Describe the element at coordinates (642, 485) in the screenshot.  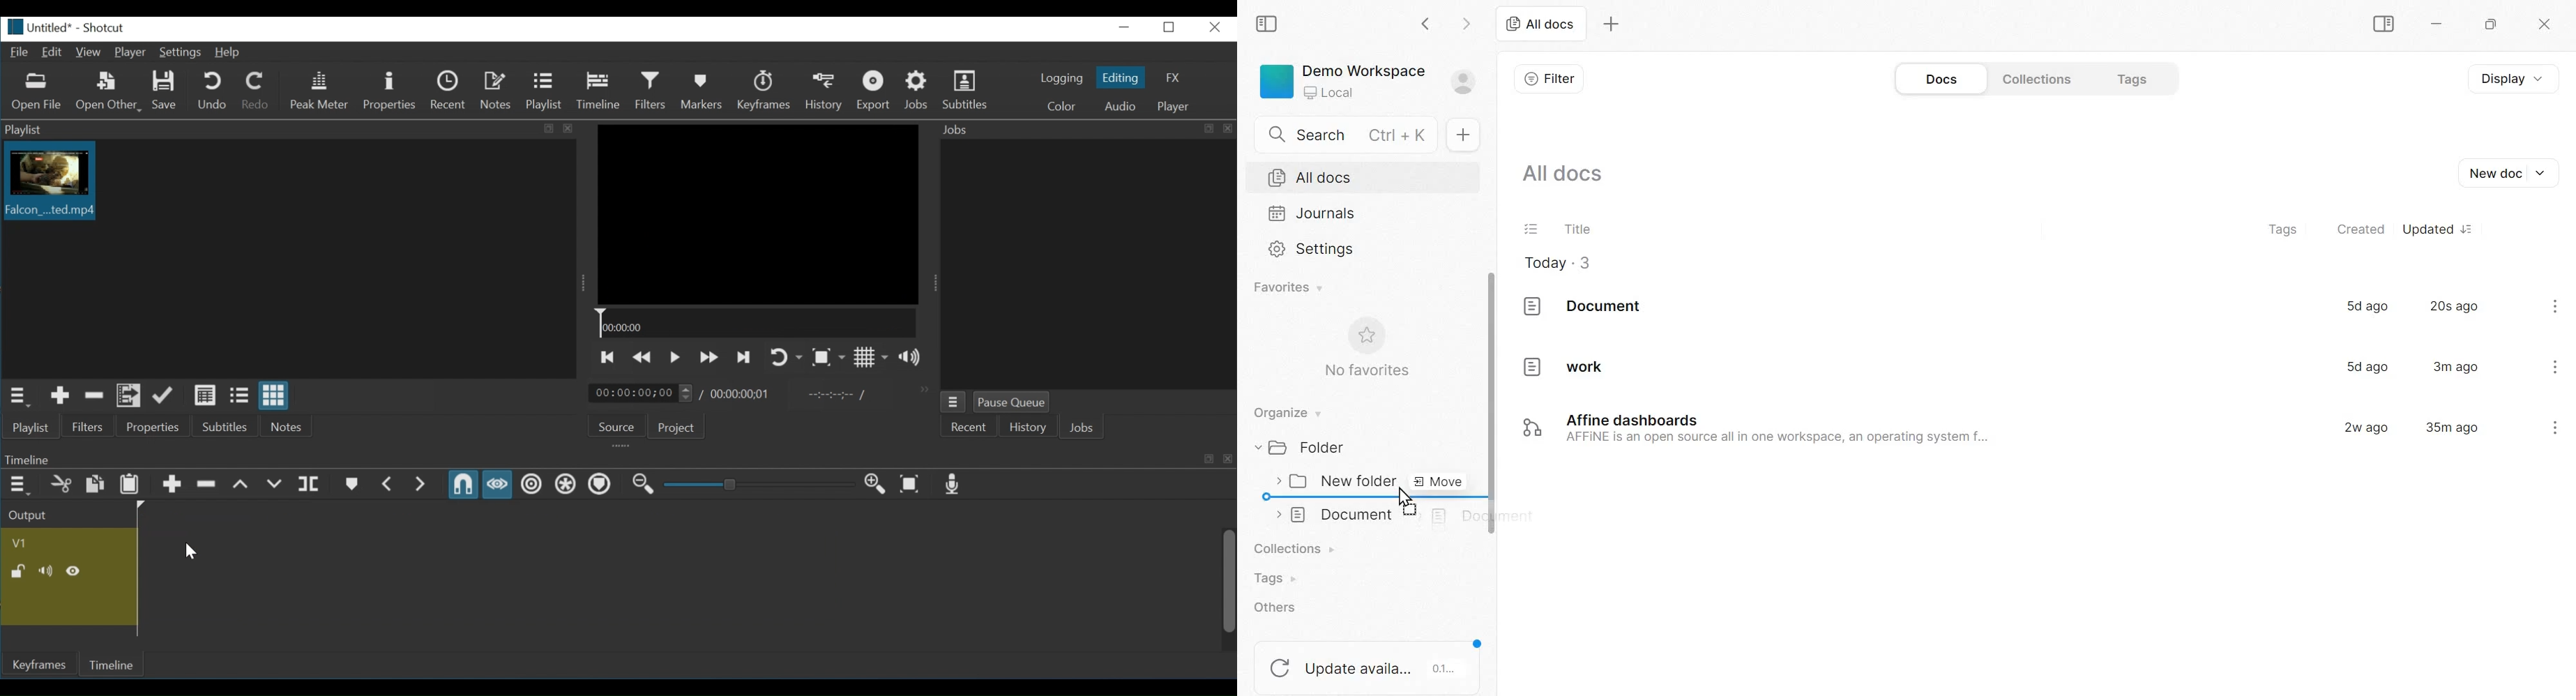
I see `Zoom timeline out` at that location.